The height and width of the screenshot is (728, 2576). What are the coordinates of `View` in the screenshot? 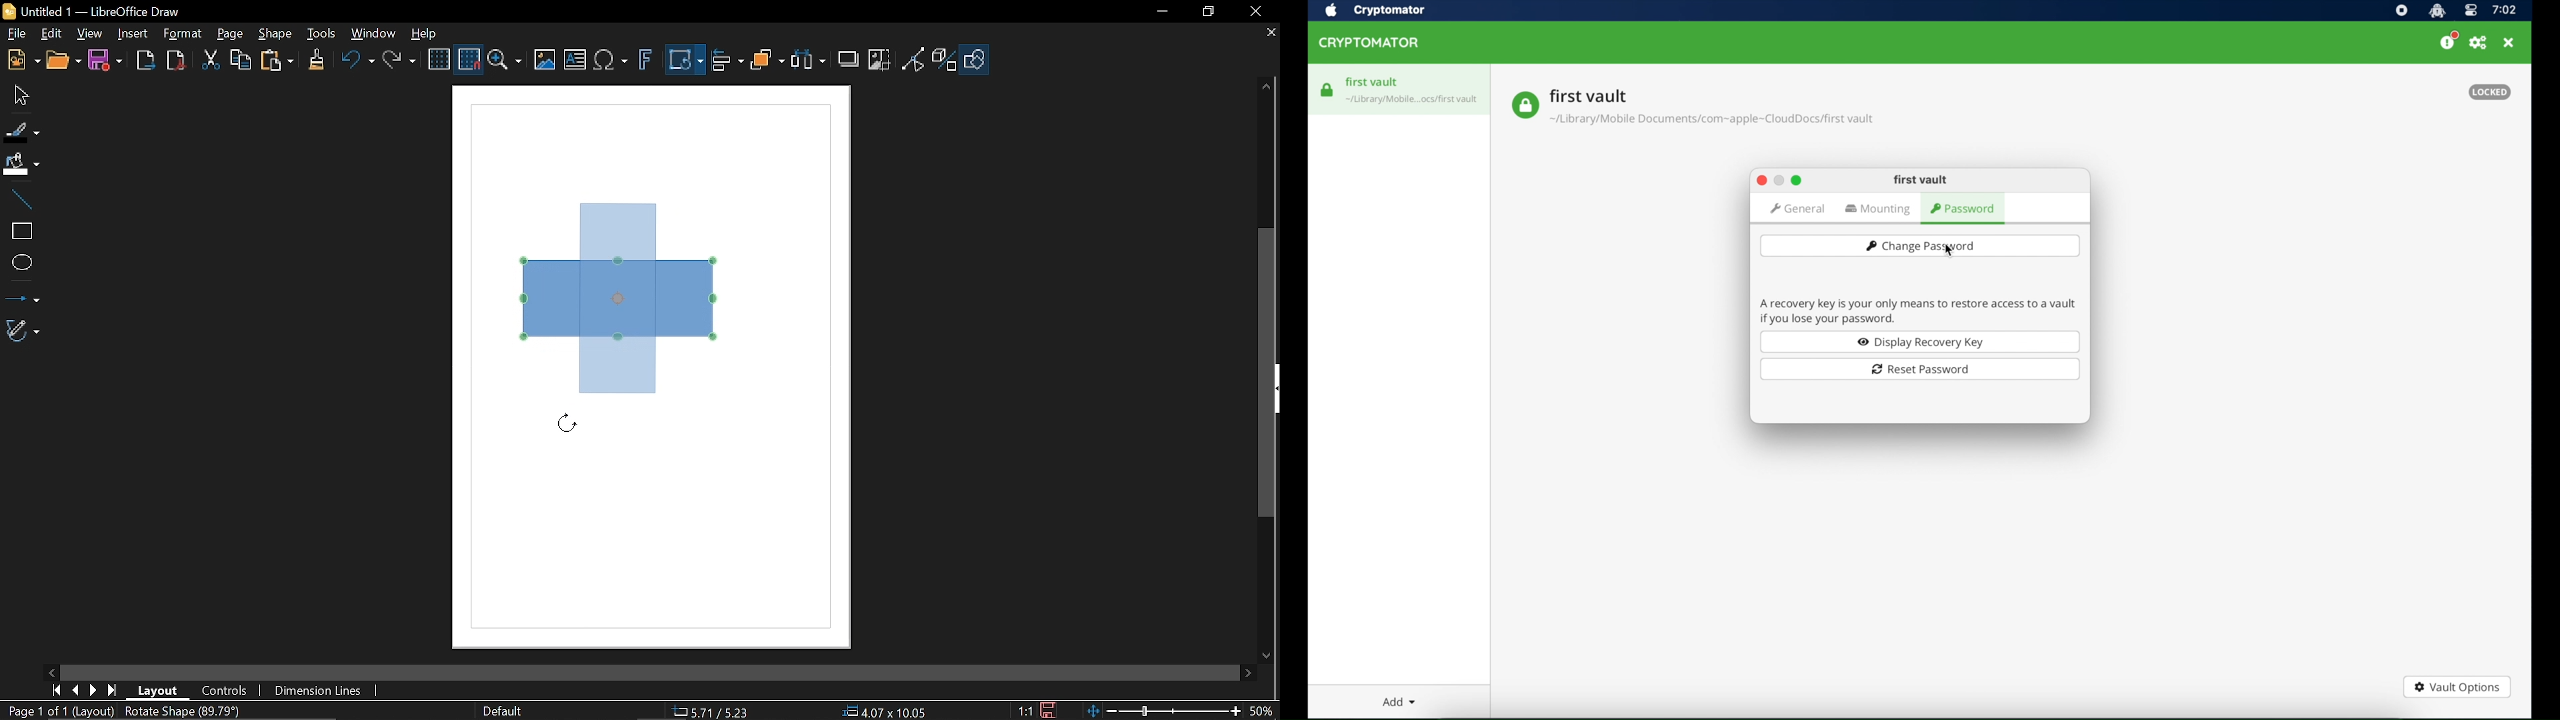 It's located at (87, 33).